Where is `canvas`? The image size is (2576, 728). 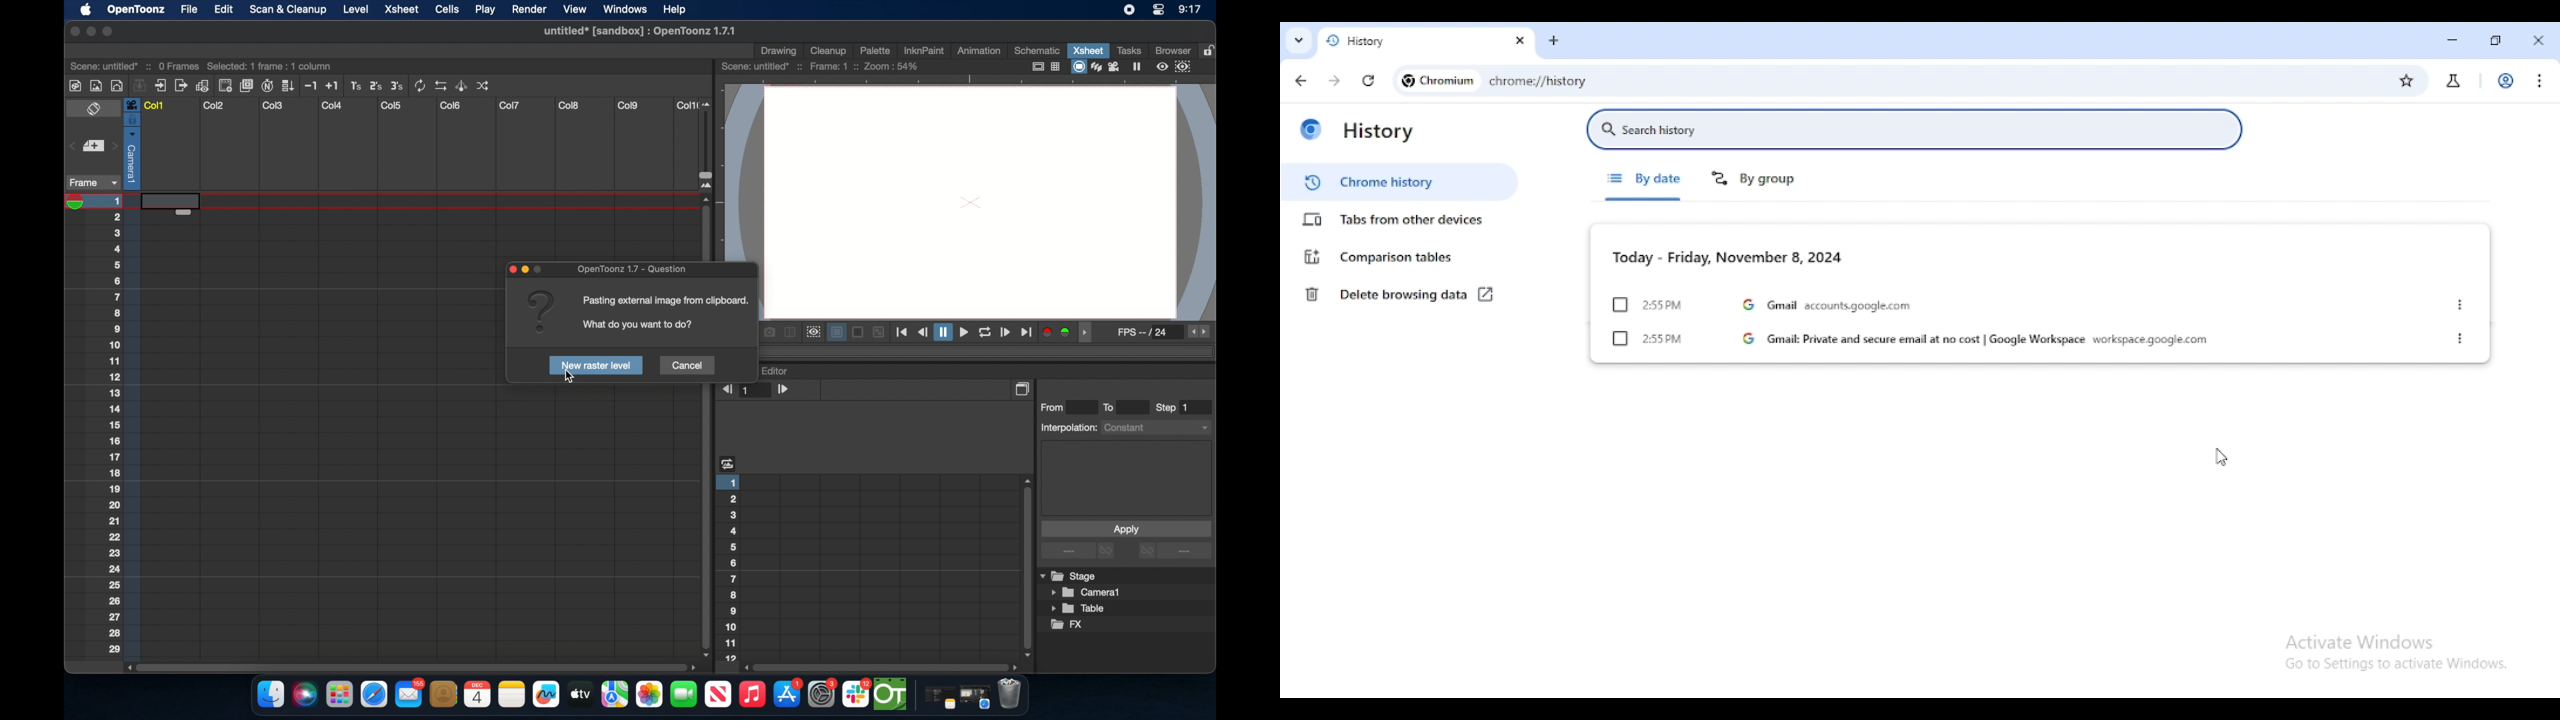 canvas is located at coordinates (969, 201).